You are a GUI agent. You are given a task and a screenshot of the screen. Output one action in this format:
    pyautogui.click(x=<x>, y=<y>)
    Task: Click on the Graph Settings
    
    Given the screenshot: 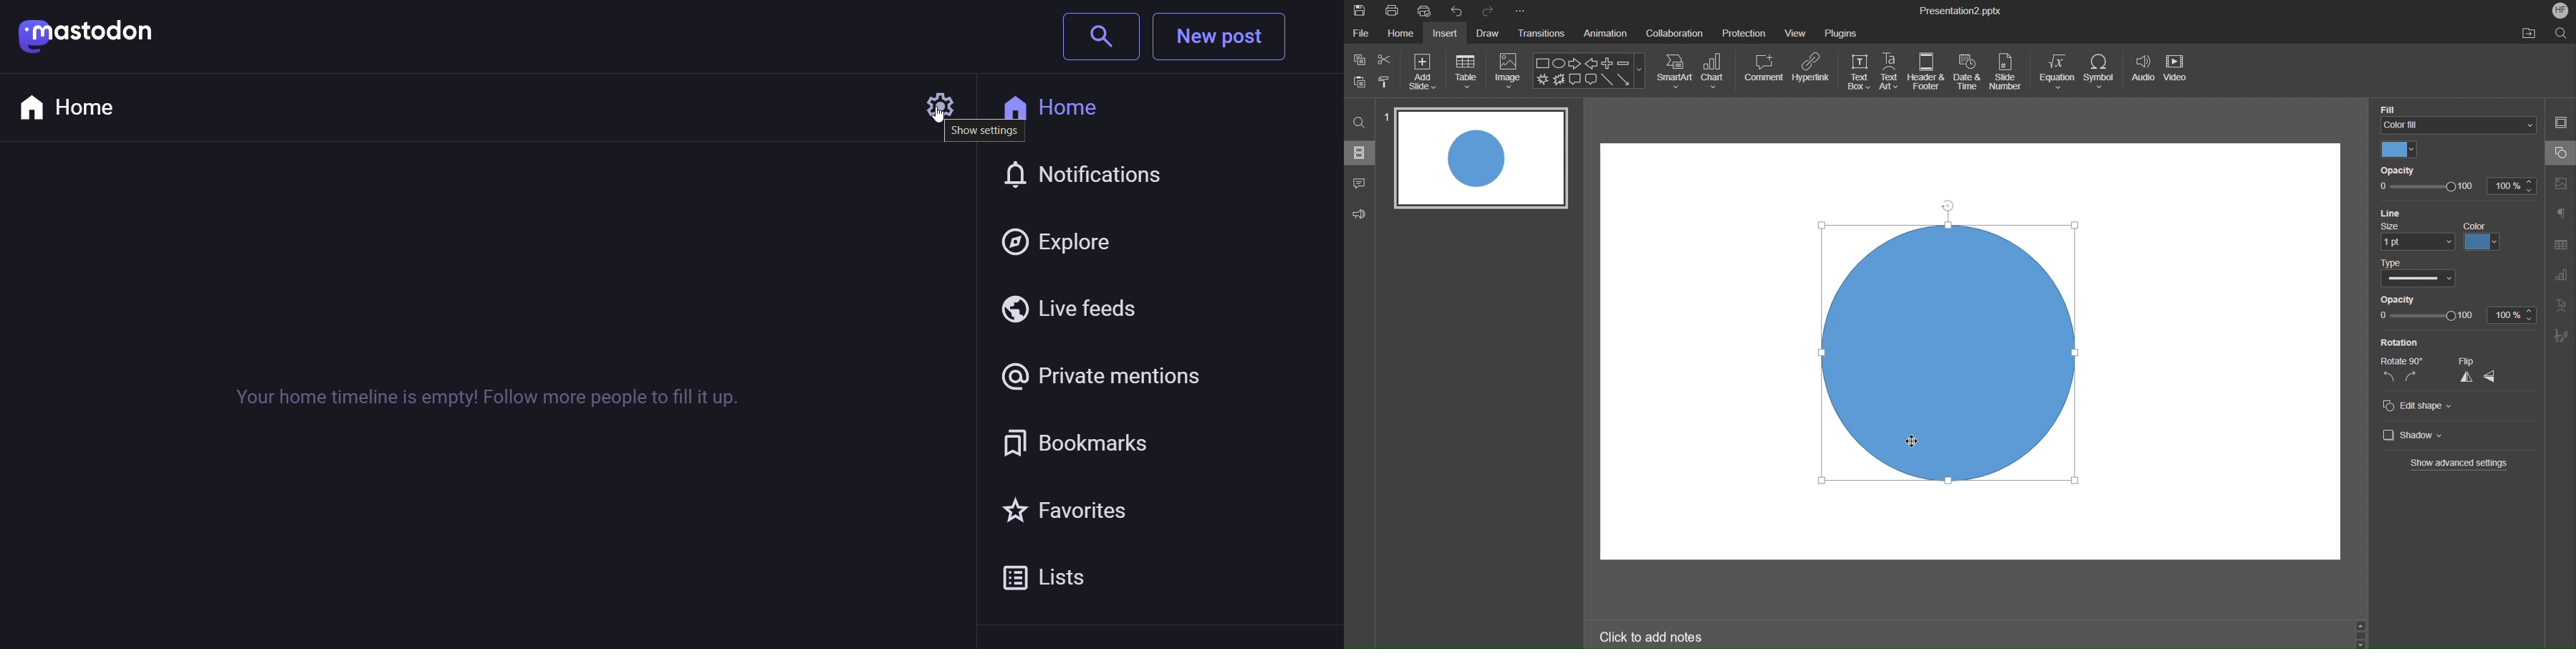 What is the action you would take?
    pyautogui.click(x=2558, y=278)
    